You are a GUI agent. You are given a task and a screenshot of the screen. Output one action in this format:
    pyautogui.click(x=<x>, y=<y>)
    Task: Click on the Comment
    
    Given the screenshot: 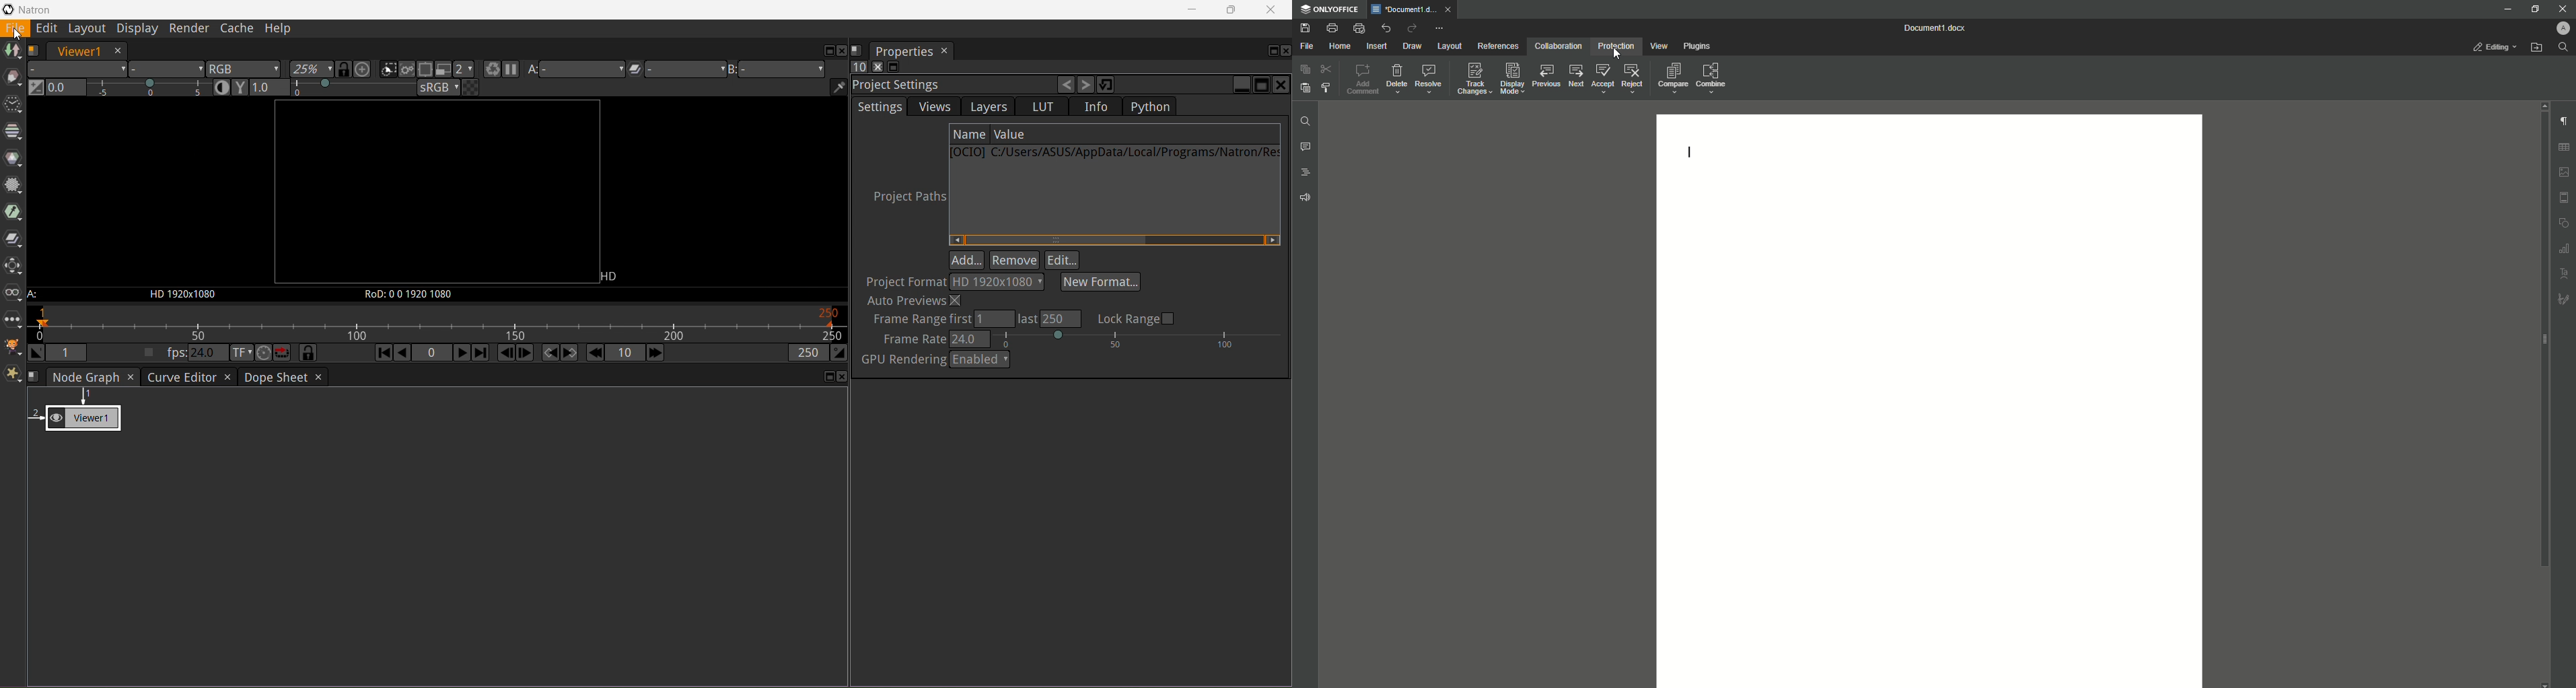 What is the action you would take?
    pyautogui.click(x=1306, y=148)
    